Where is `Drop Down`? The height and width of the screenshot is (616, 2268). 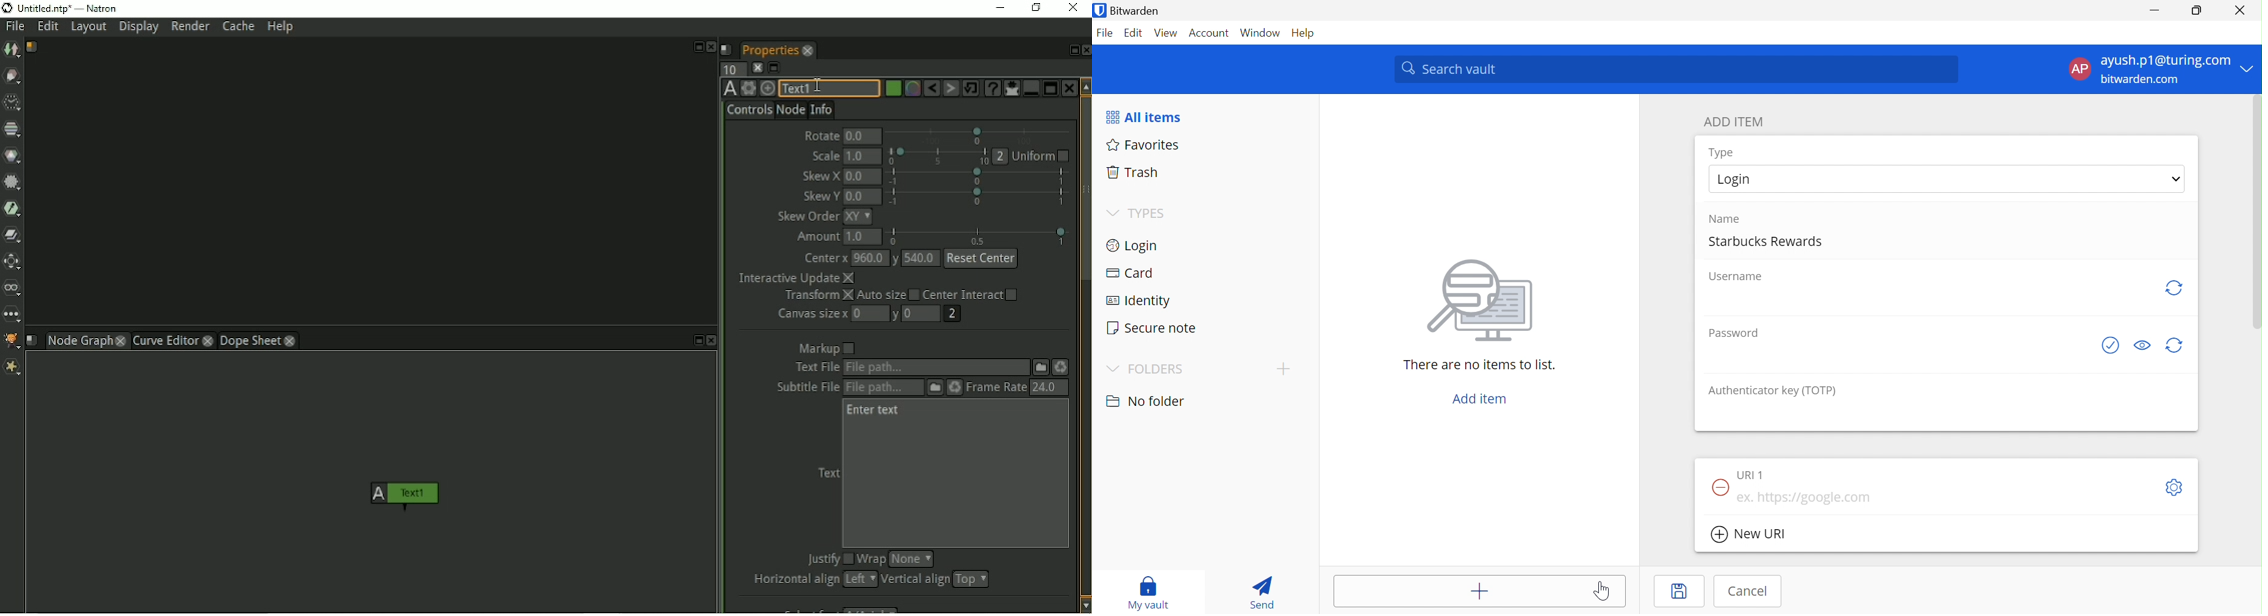
Drop Down is located at coordinates (1282, 369).